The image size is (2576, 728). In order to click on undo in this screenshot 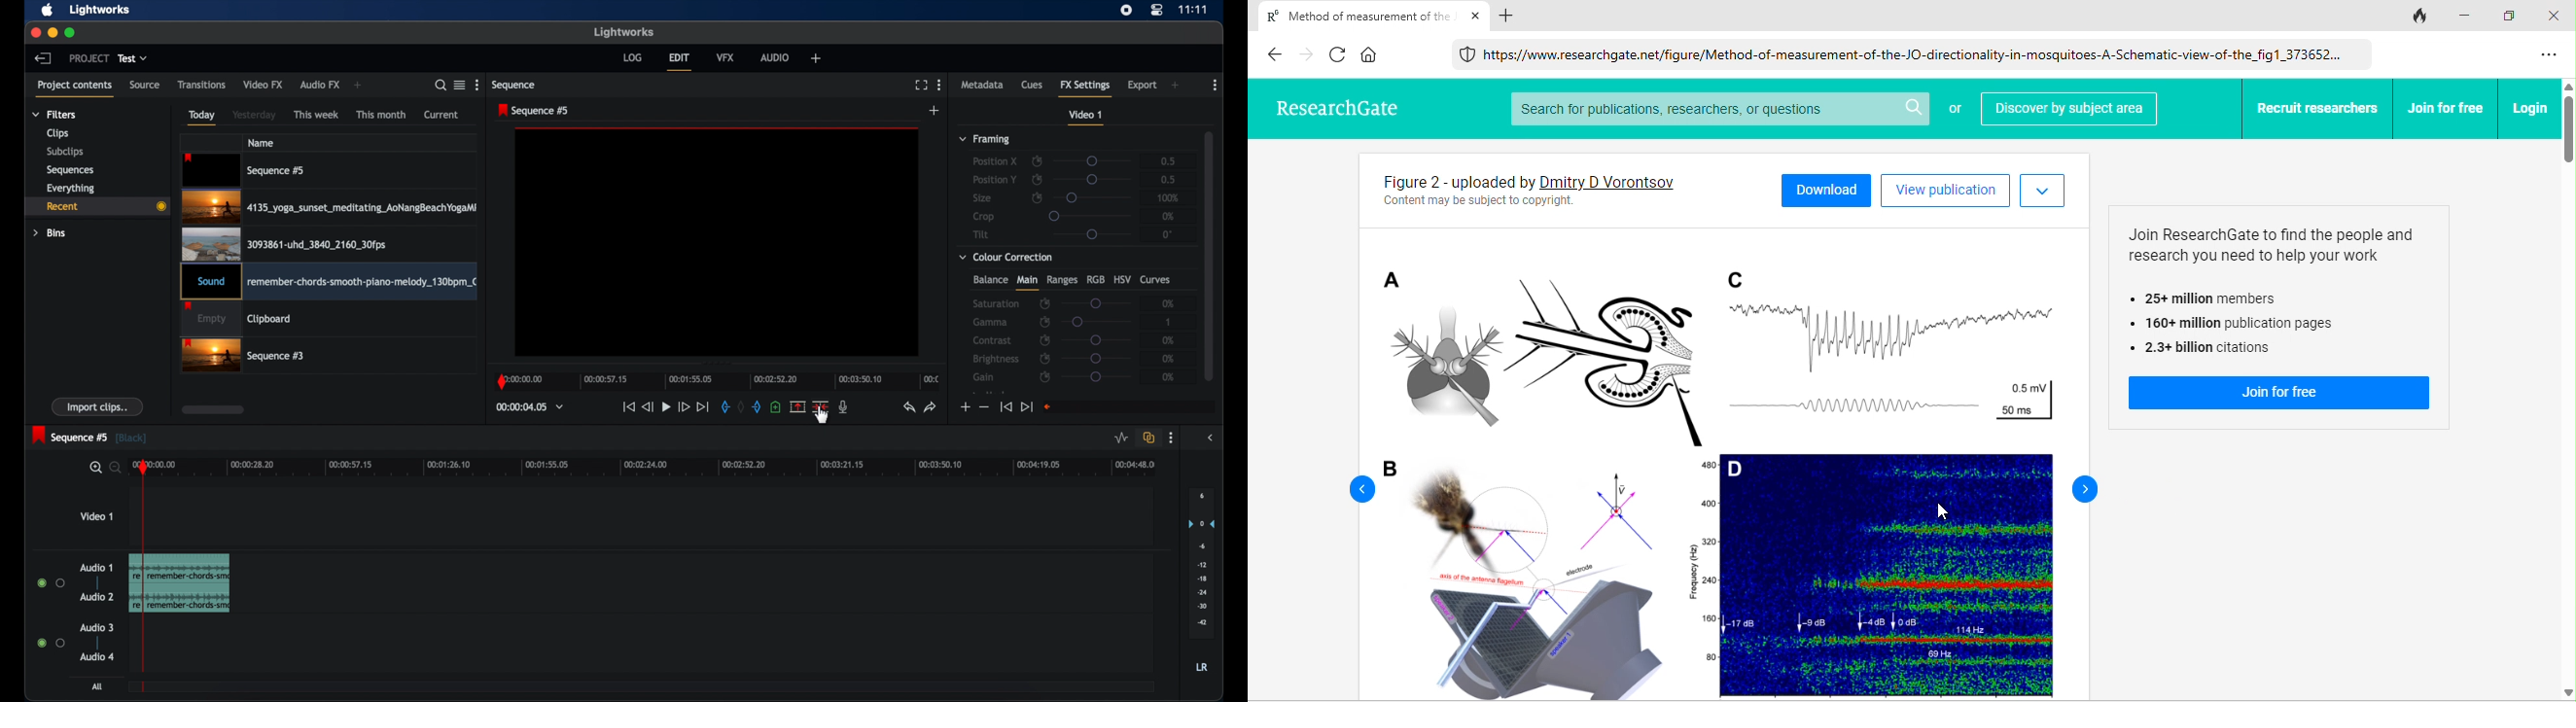, I will do `click(909, 408)`.